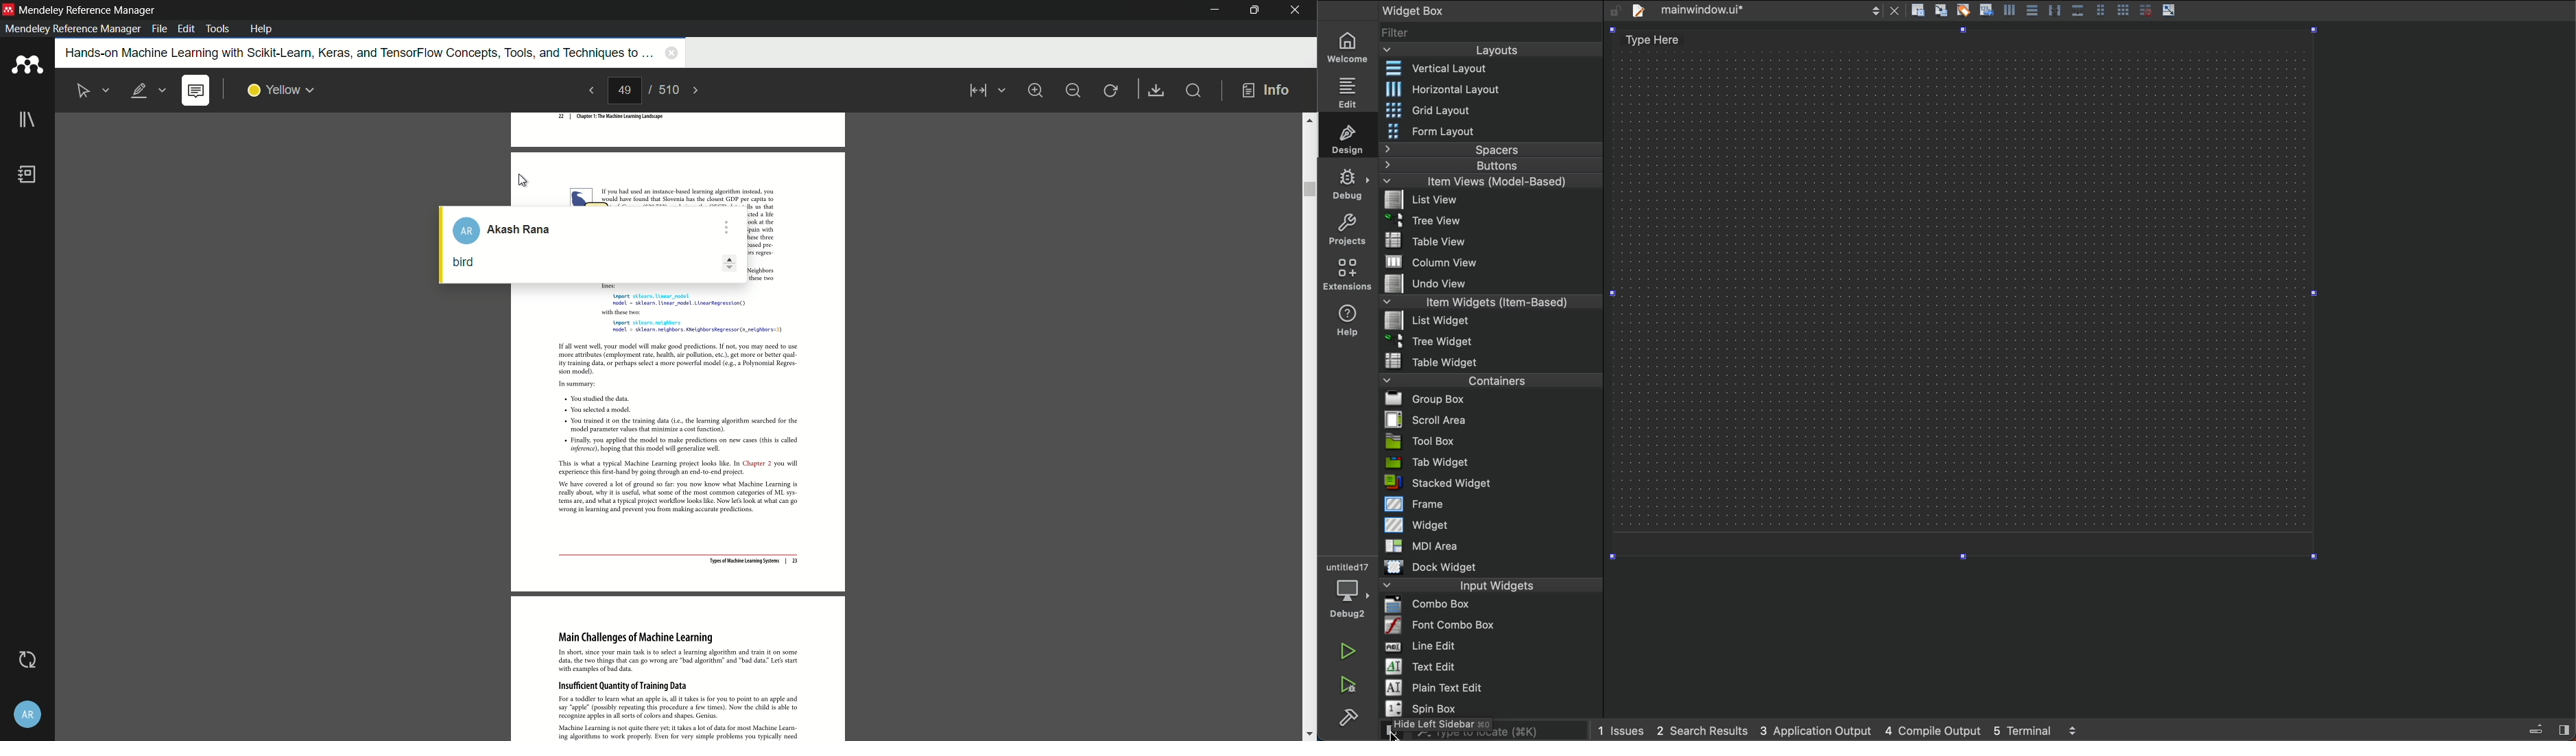 This screenshot has width=2576, height=756. Describe the element at coordinates (26, 66) in the screenshot. I see `app icon` at that location.